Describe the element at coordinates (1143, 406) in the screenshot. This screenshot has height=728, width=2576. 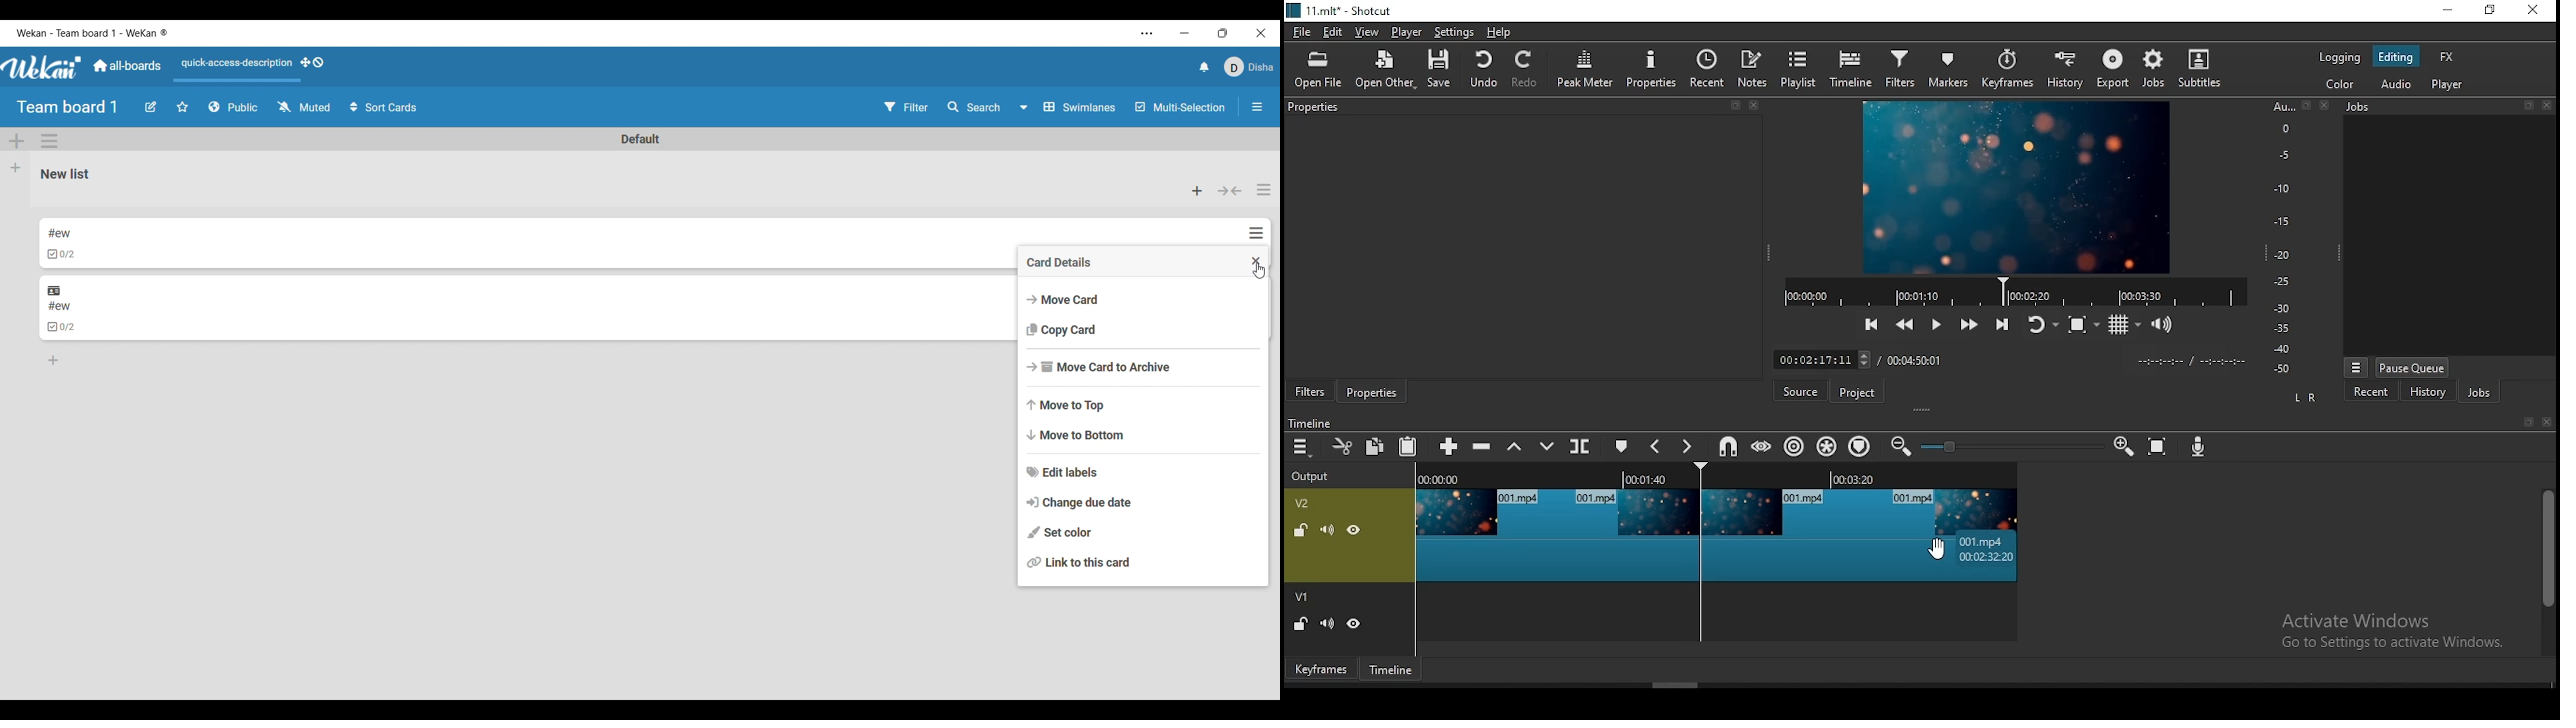
I see `Move to top` at that location.